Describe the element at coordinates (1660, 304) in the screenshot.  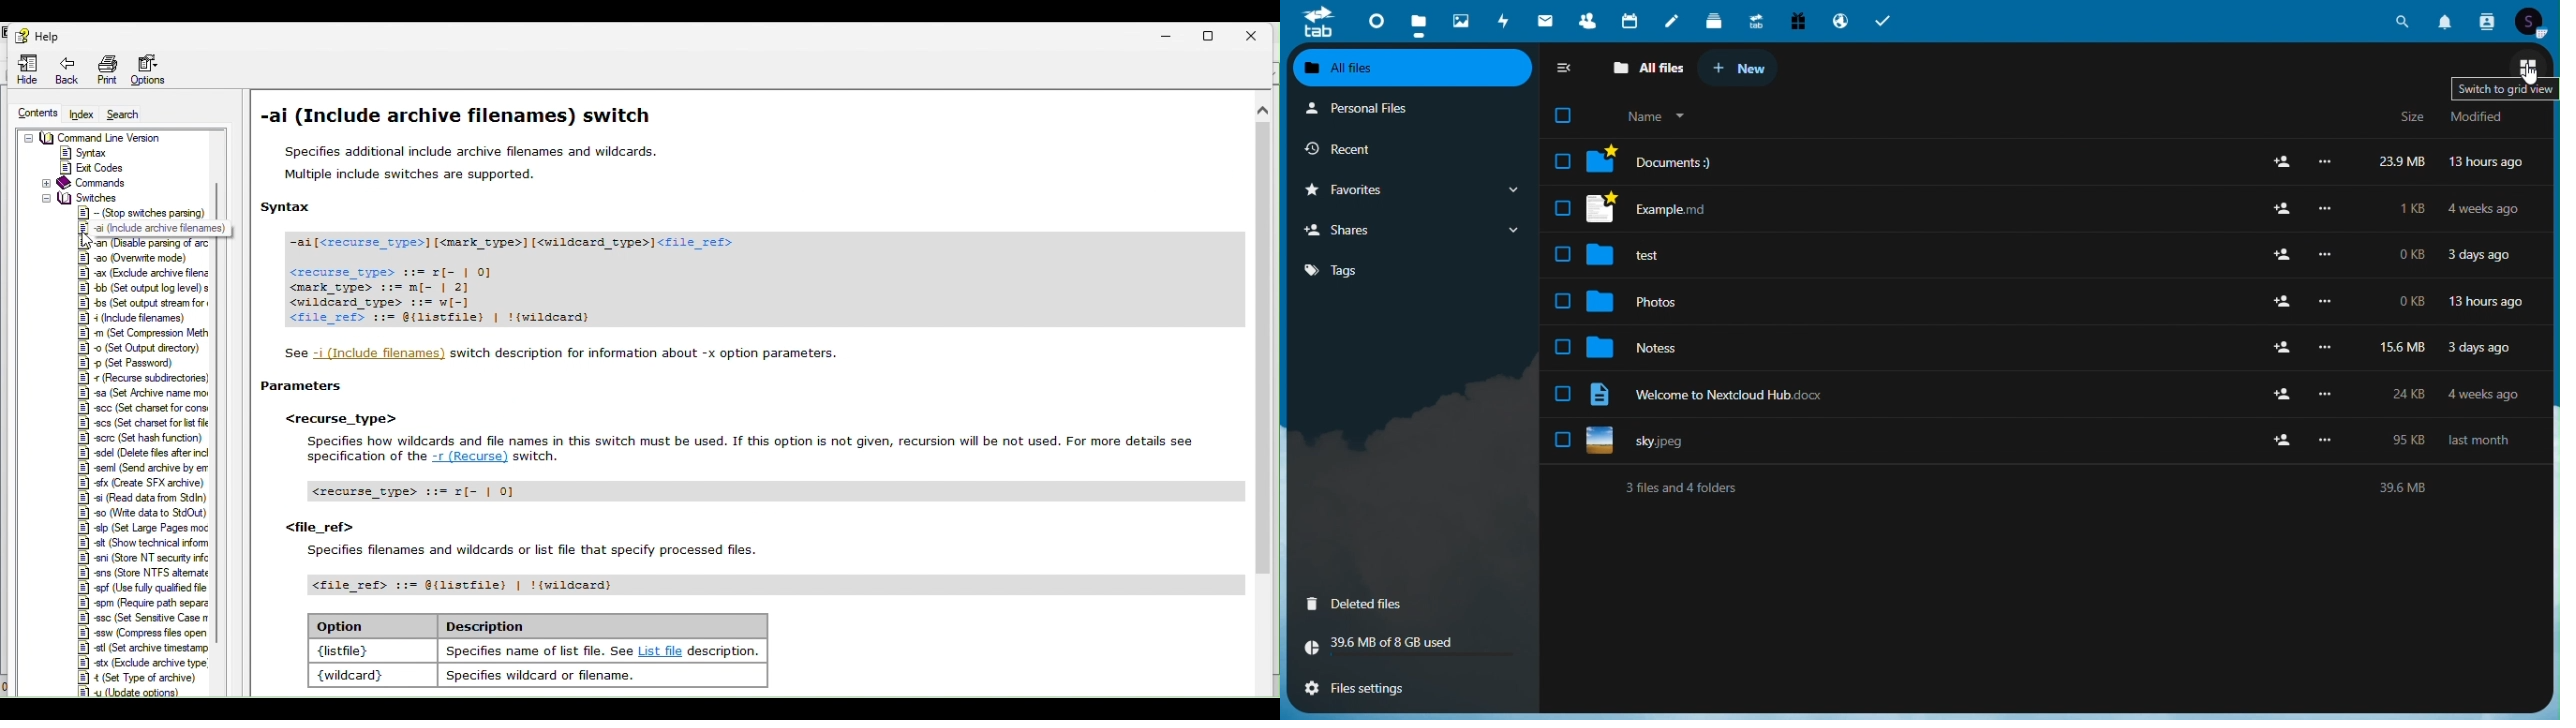
I see `photos` at that location.